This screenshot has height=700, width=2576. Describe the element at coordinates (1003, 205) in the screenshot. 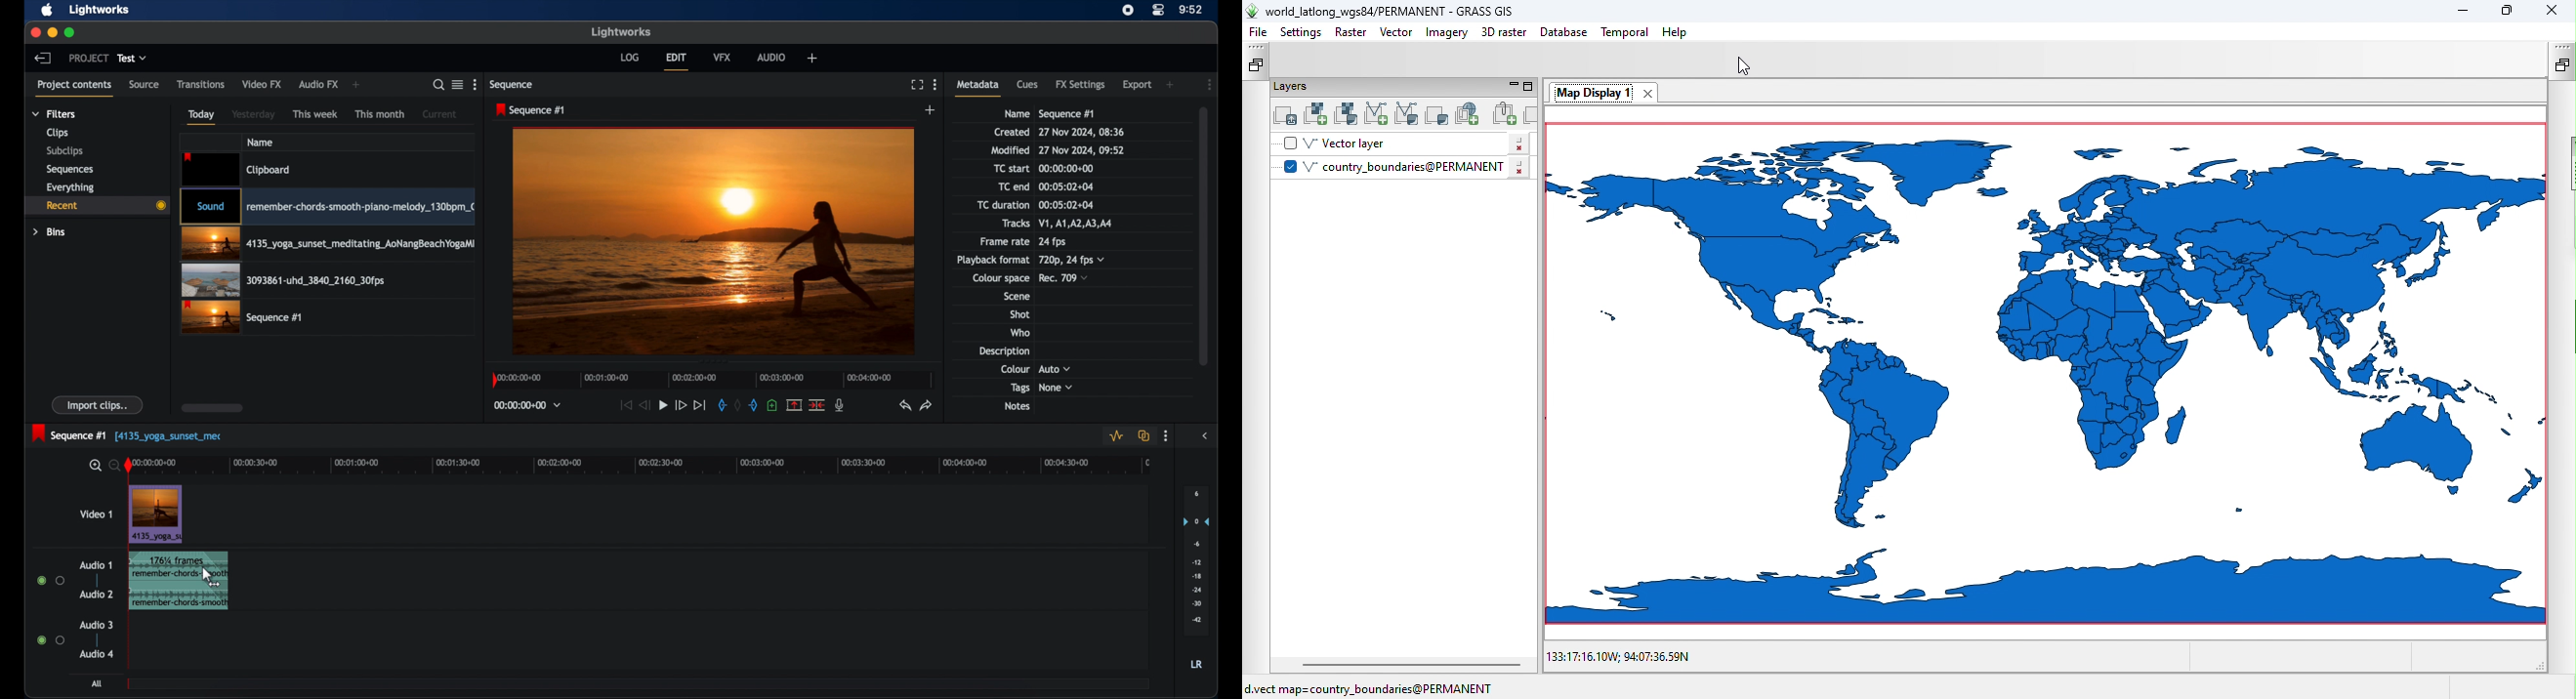

I see `tc duration` at that location.